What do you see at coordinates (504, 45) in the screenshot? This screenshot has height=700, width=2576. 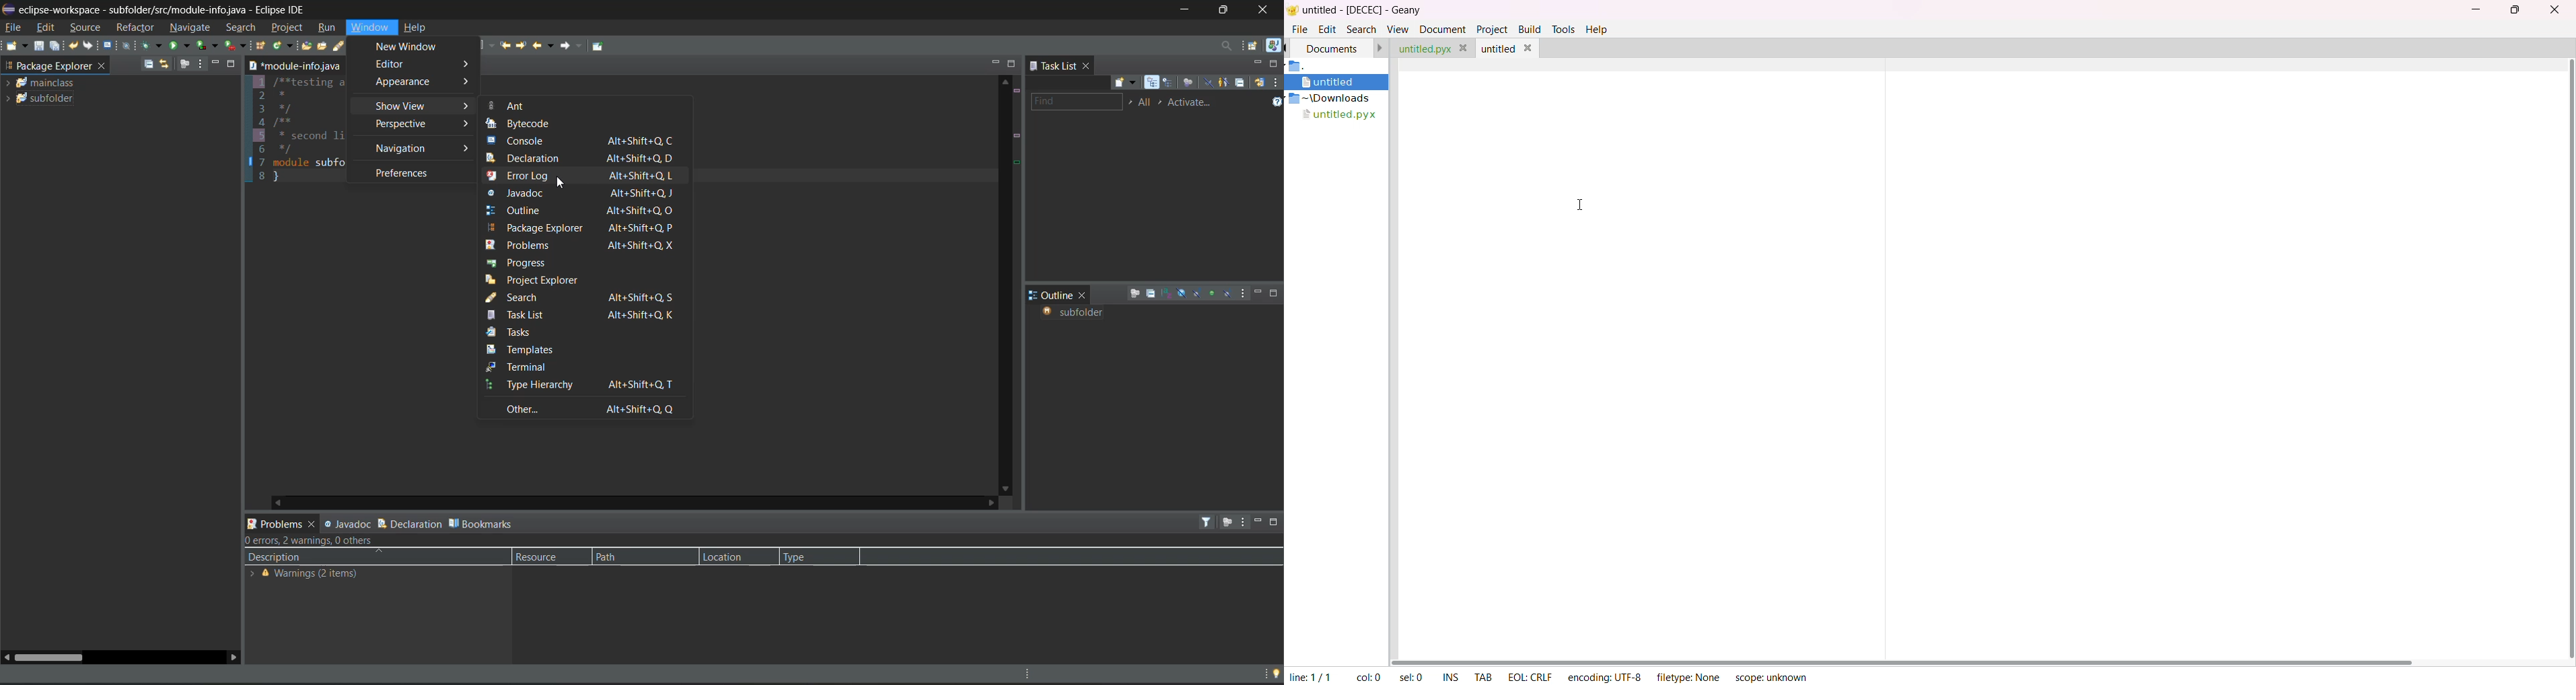 I see `previous edit location` at bounding box center [504, 45].